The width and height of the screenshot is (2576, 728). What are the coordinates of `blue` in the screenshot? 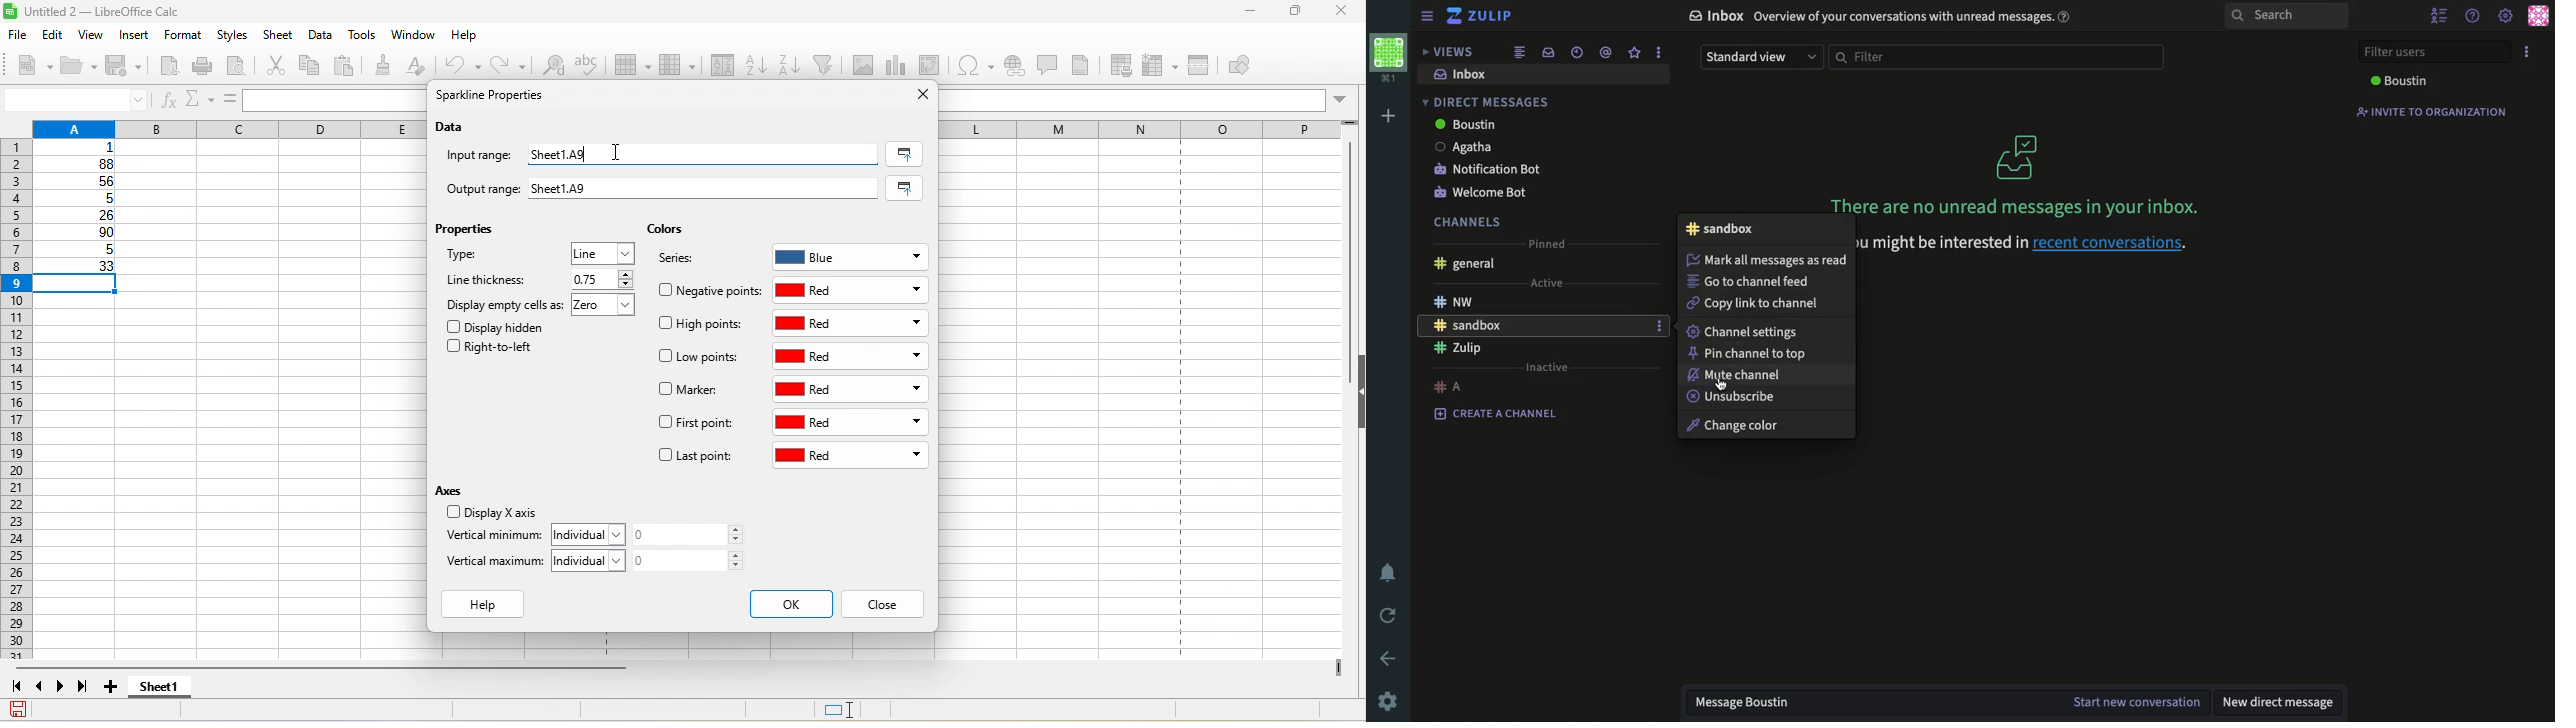 It's located at (851, 254).